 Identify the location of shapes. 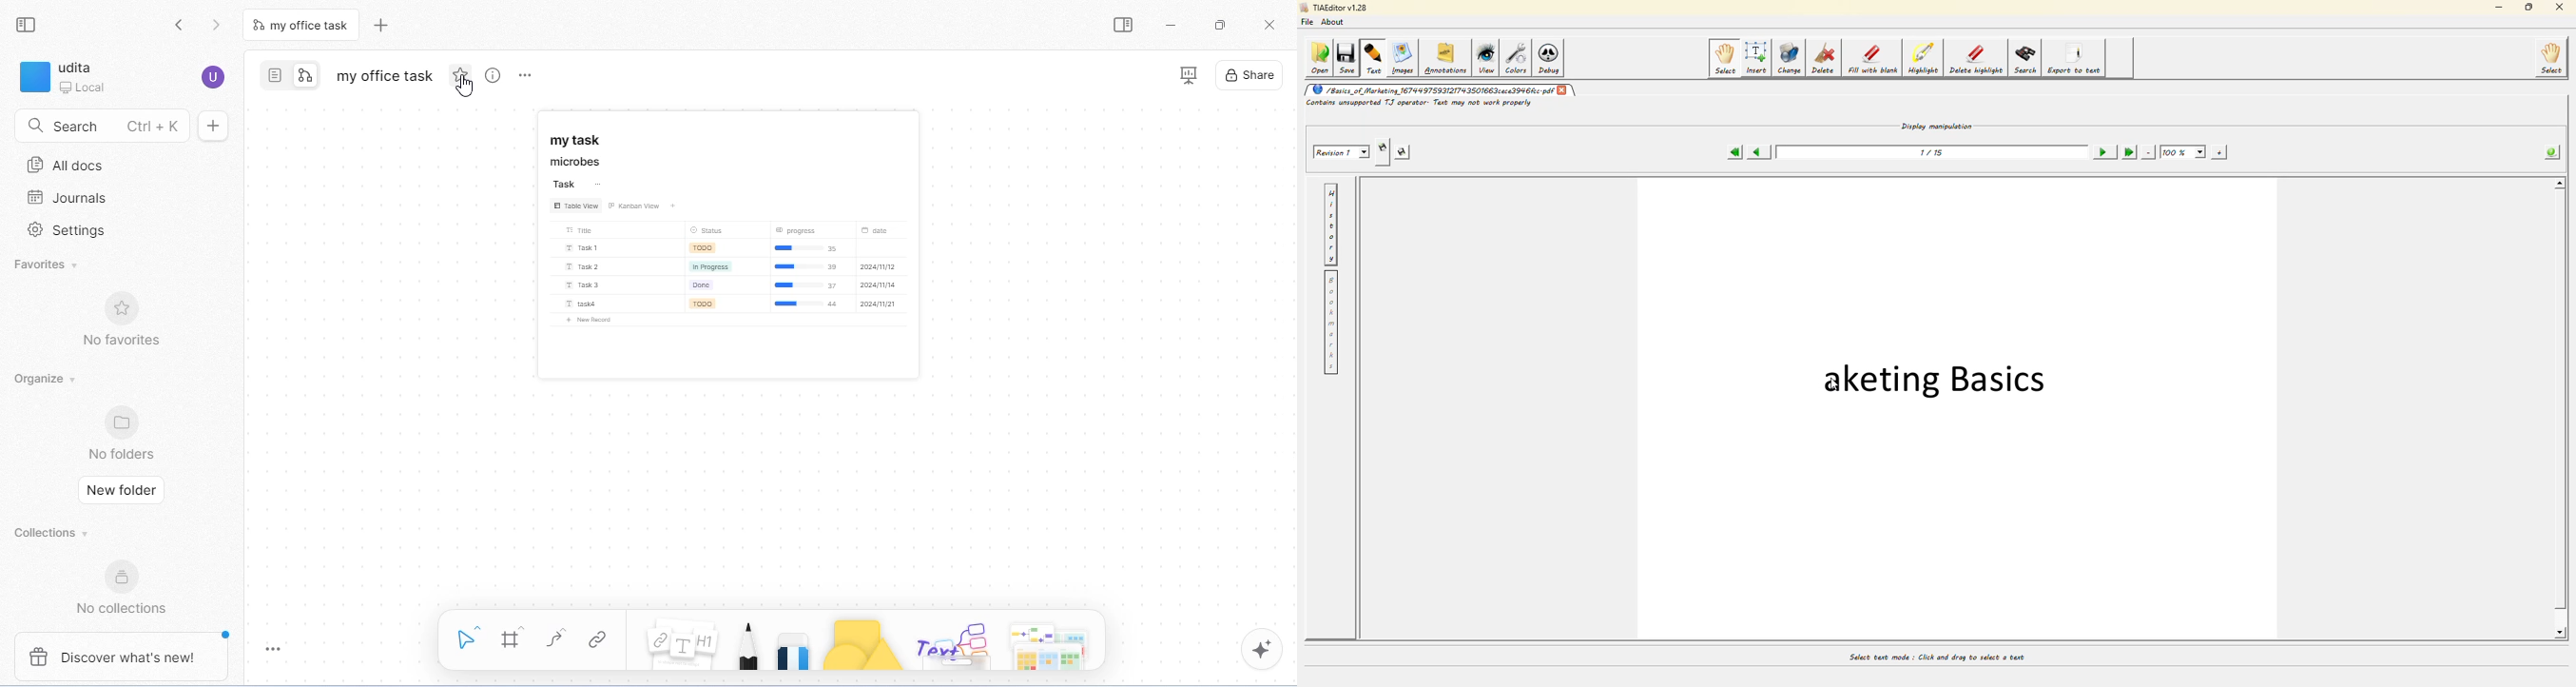
(865, 642).